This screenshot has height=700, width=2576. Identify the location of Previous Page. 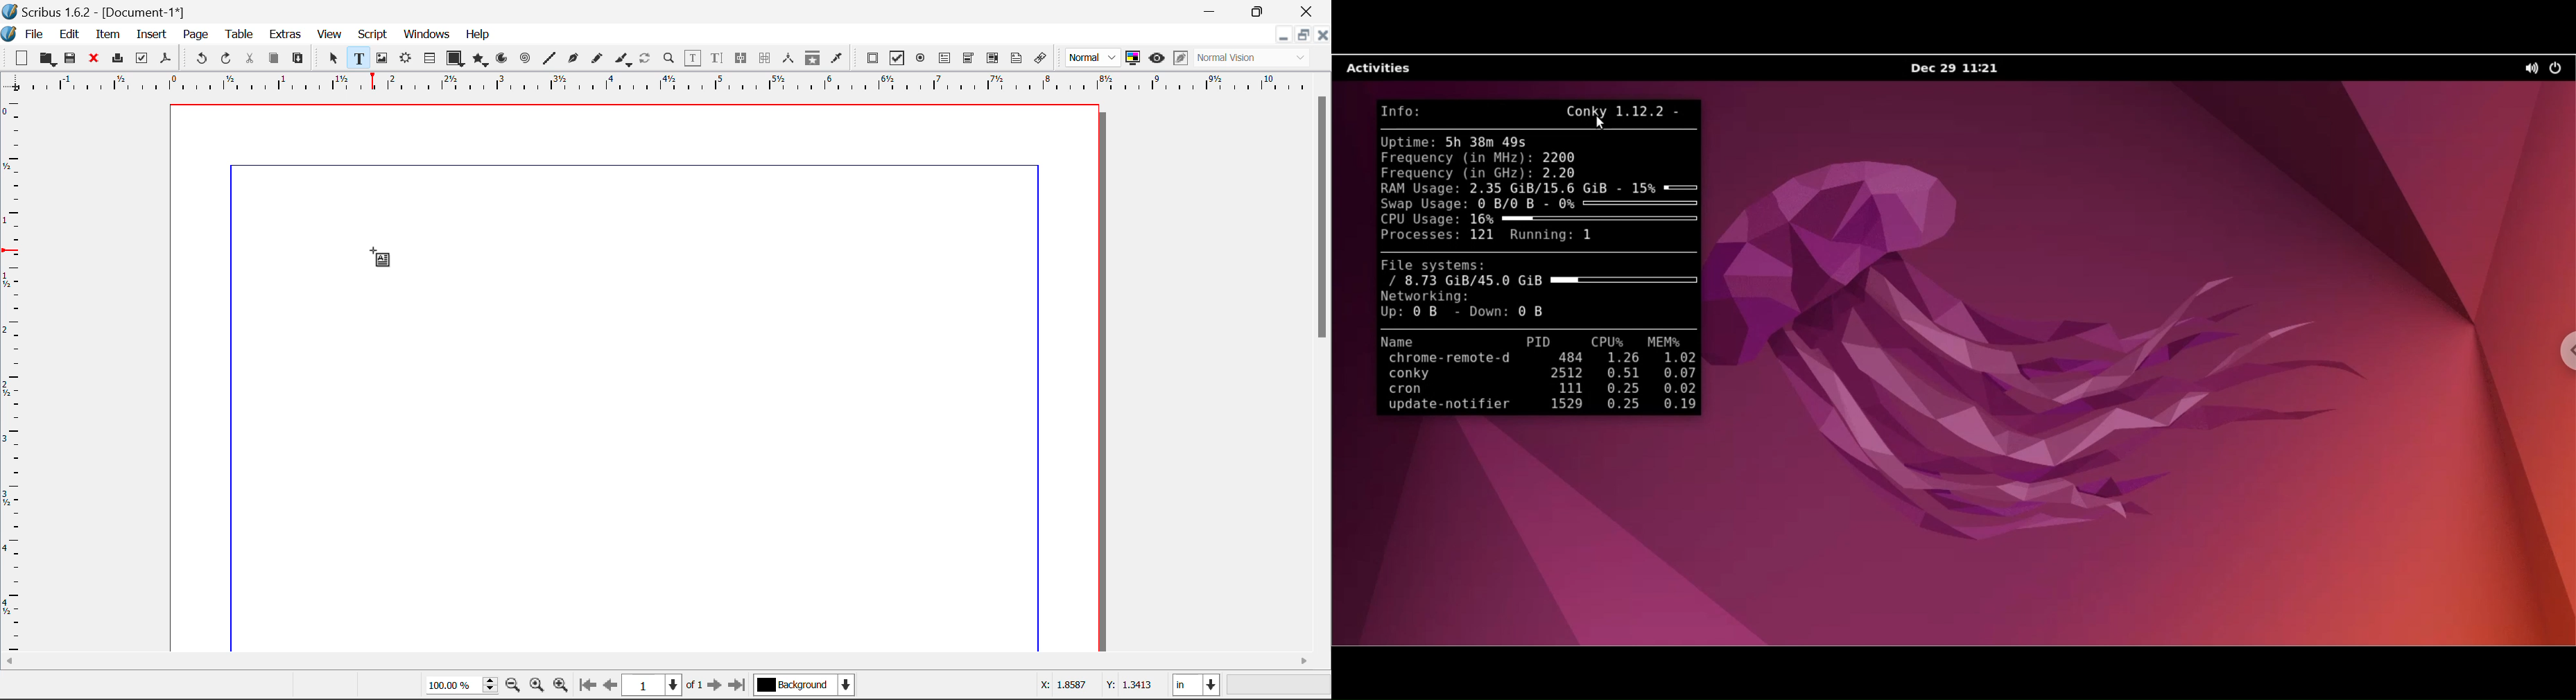
(612, 688).